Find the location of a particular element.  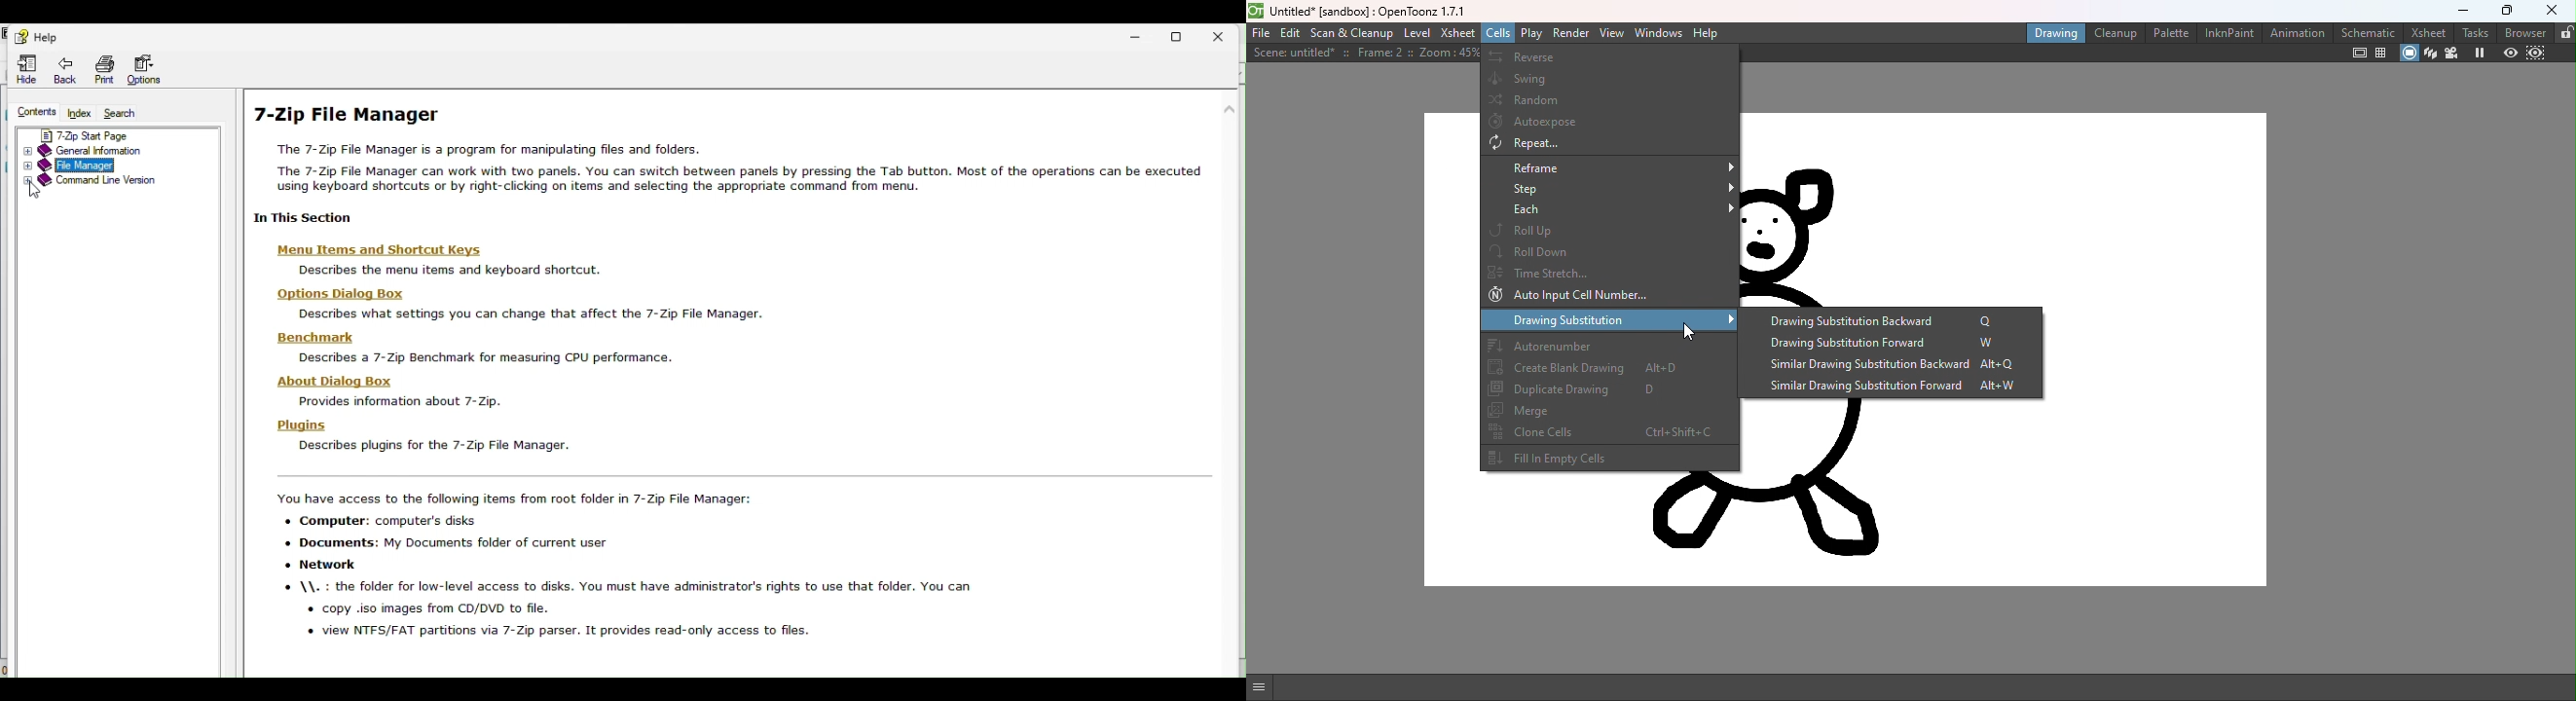

Edit is located at coordinates (1290, 34).